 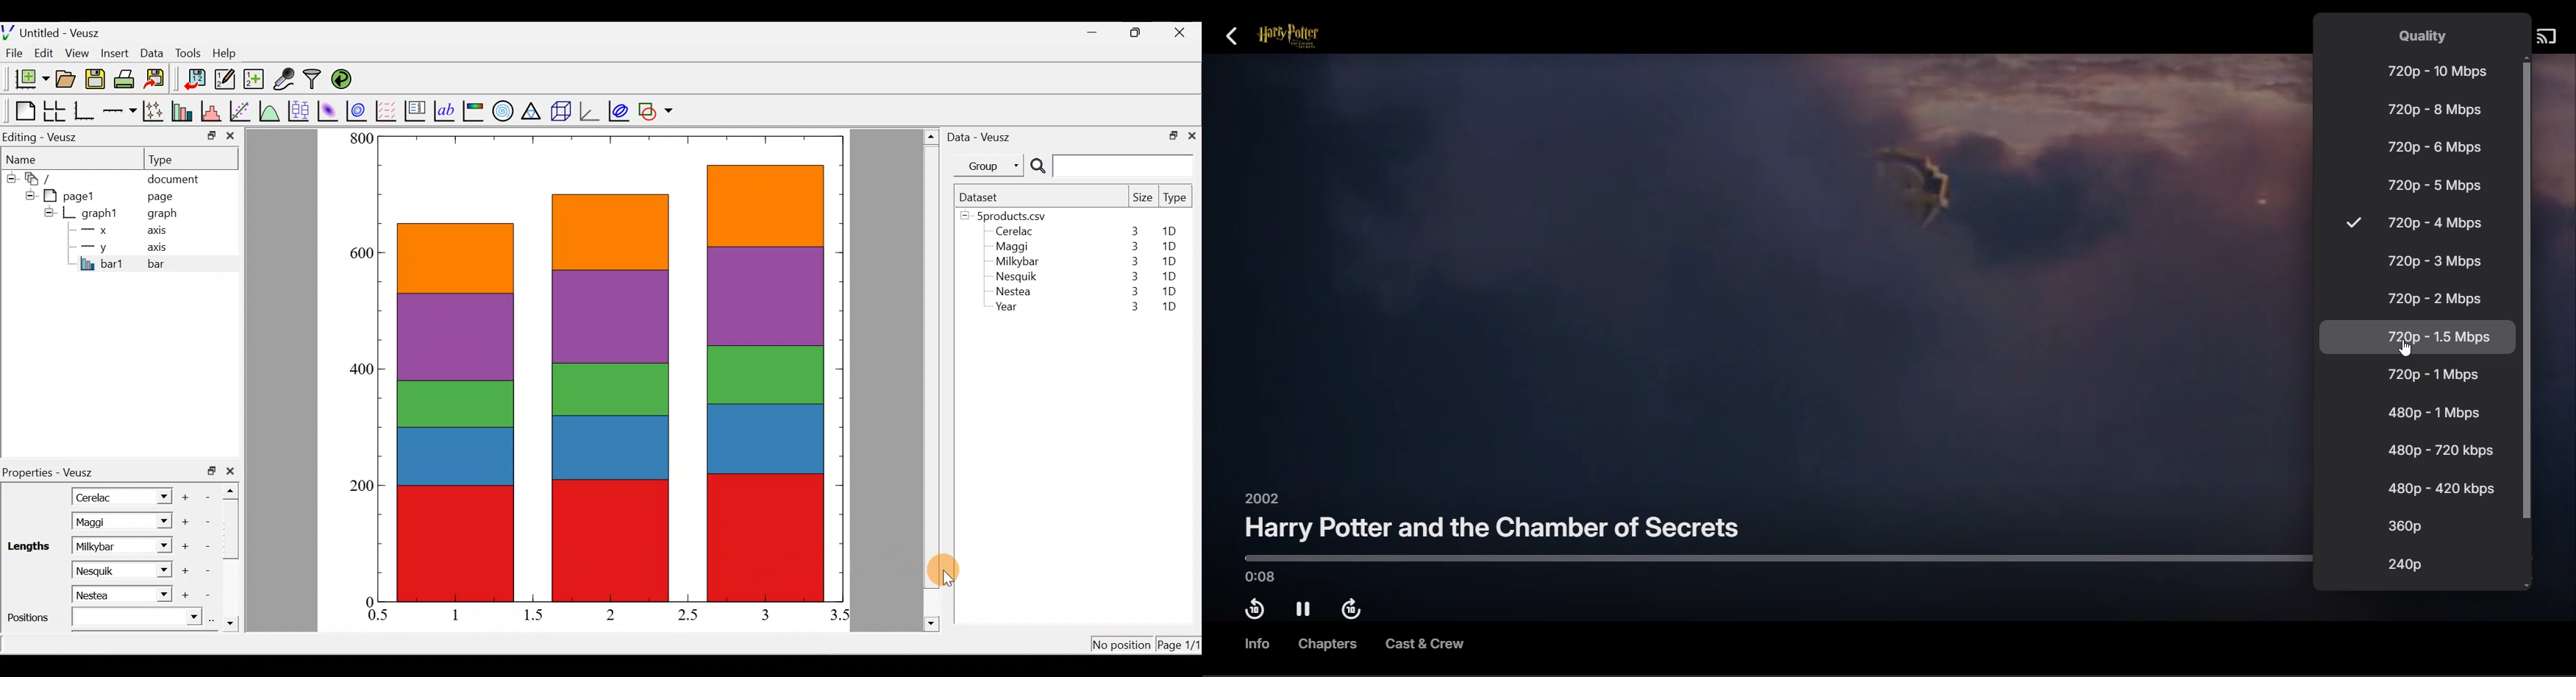 What do you see at coordinates (212, 596) in the screenshot?
I see `Remove item` at bounding box center [212, 596].